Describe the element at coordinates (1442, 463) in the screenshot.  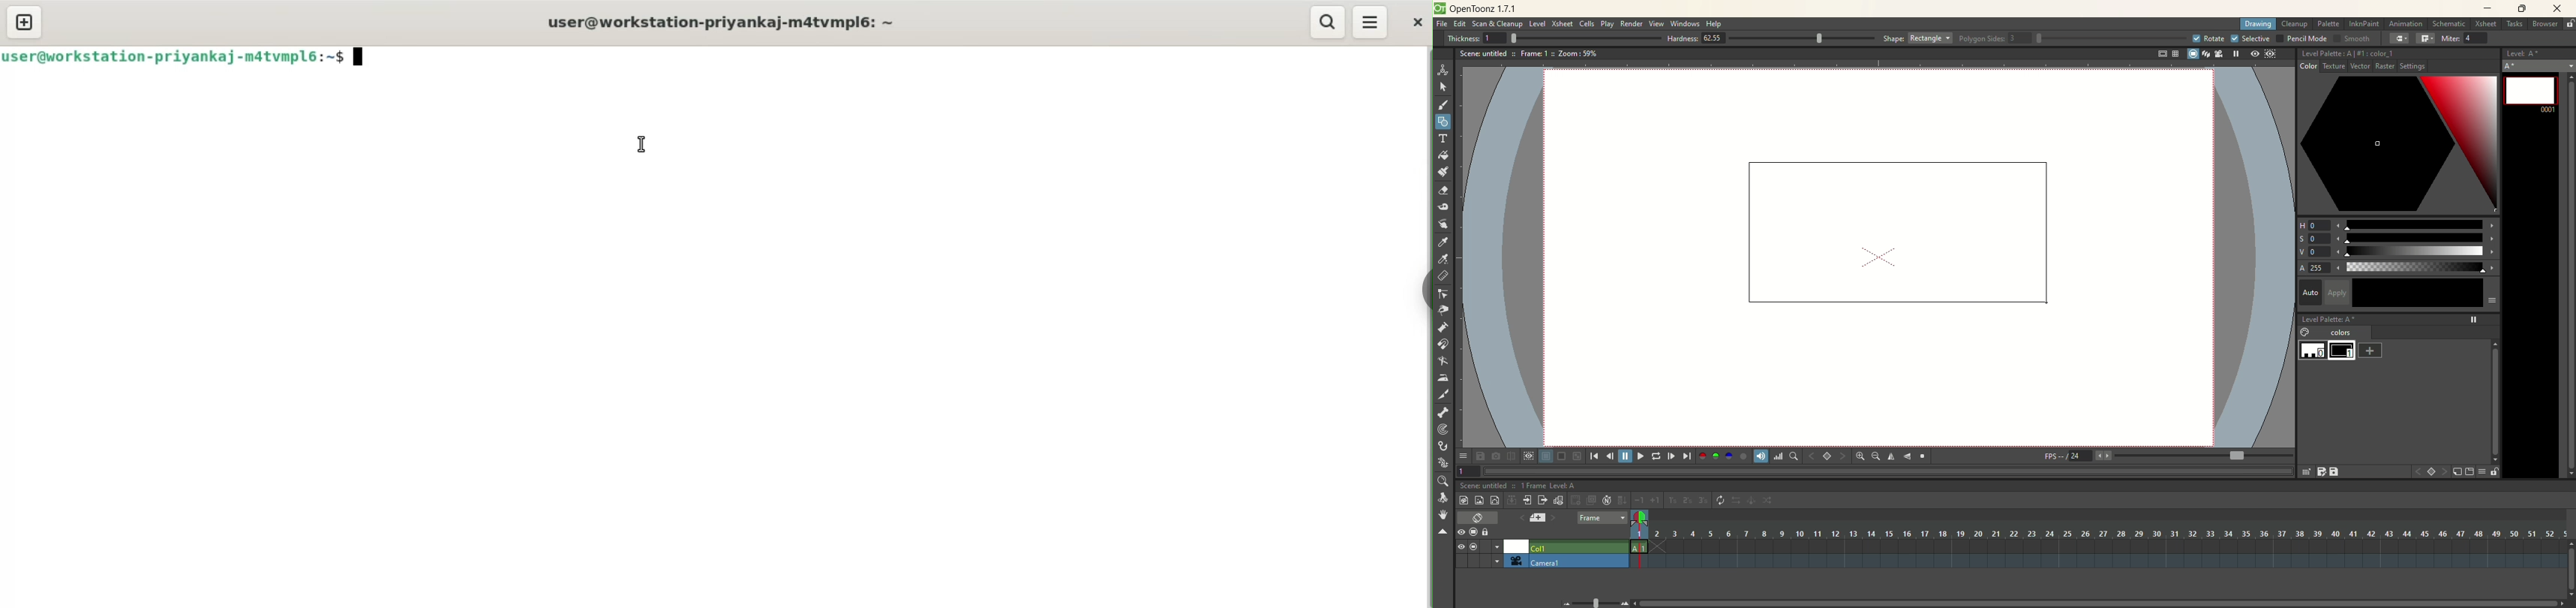
I see `plastic` at that location.